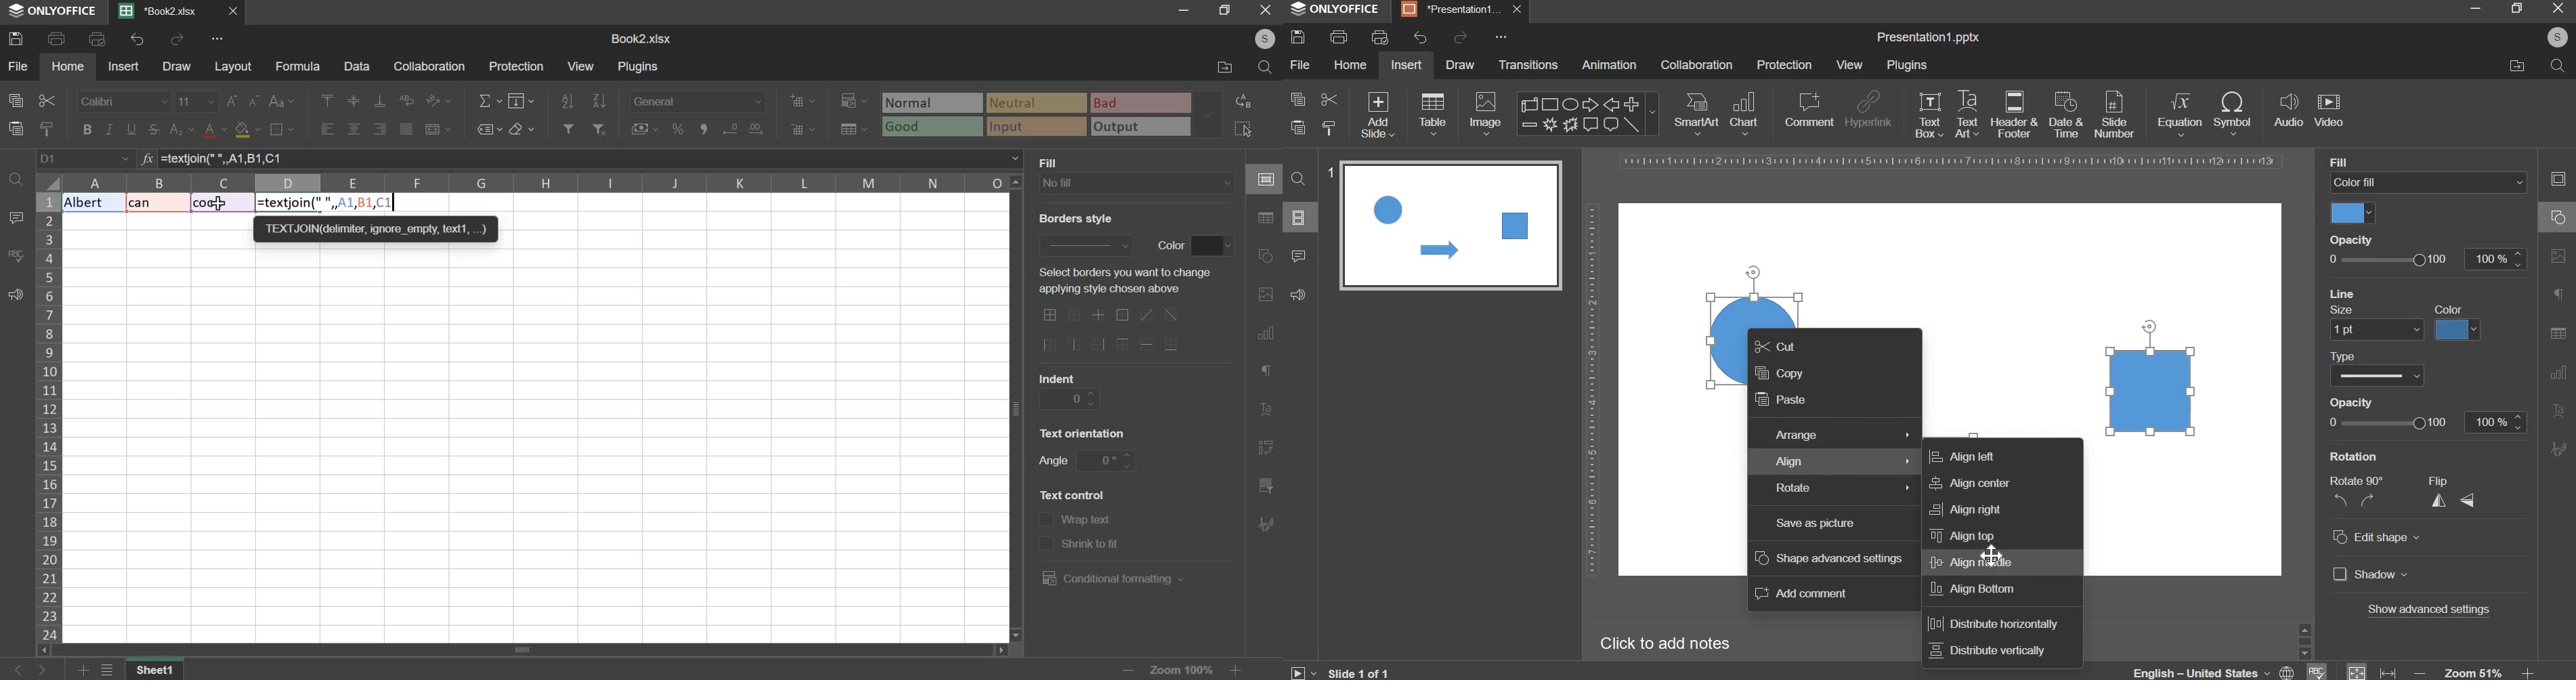 Image resolution: width=2576 pixels, height=700 pixels. What do you see at coordinates (2351, 213) in the screenshot?
I see `color fill` at bounding box center [2351, 213].